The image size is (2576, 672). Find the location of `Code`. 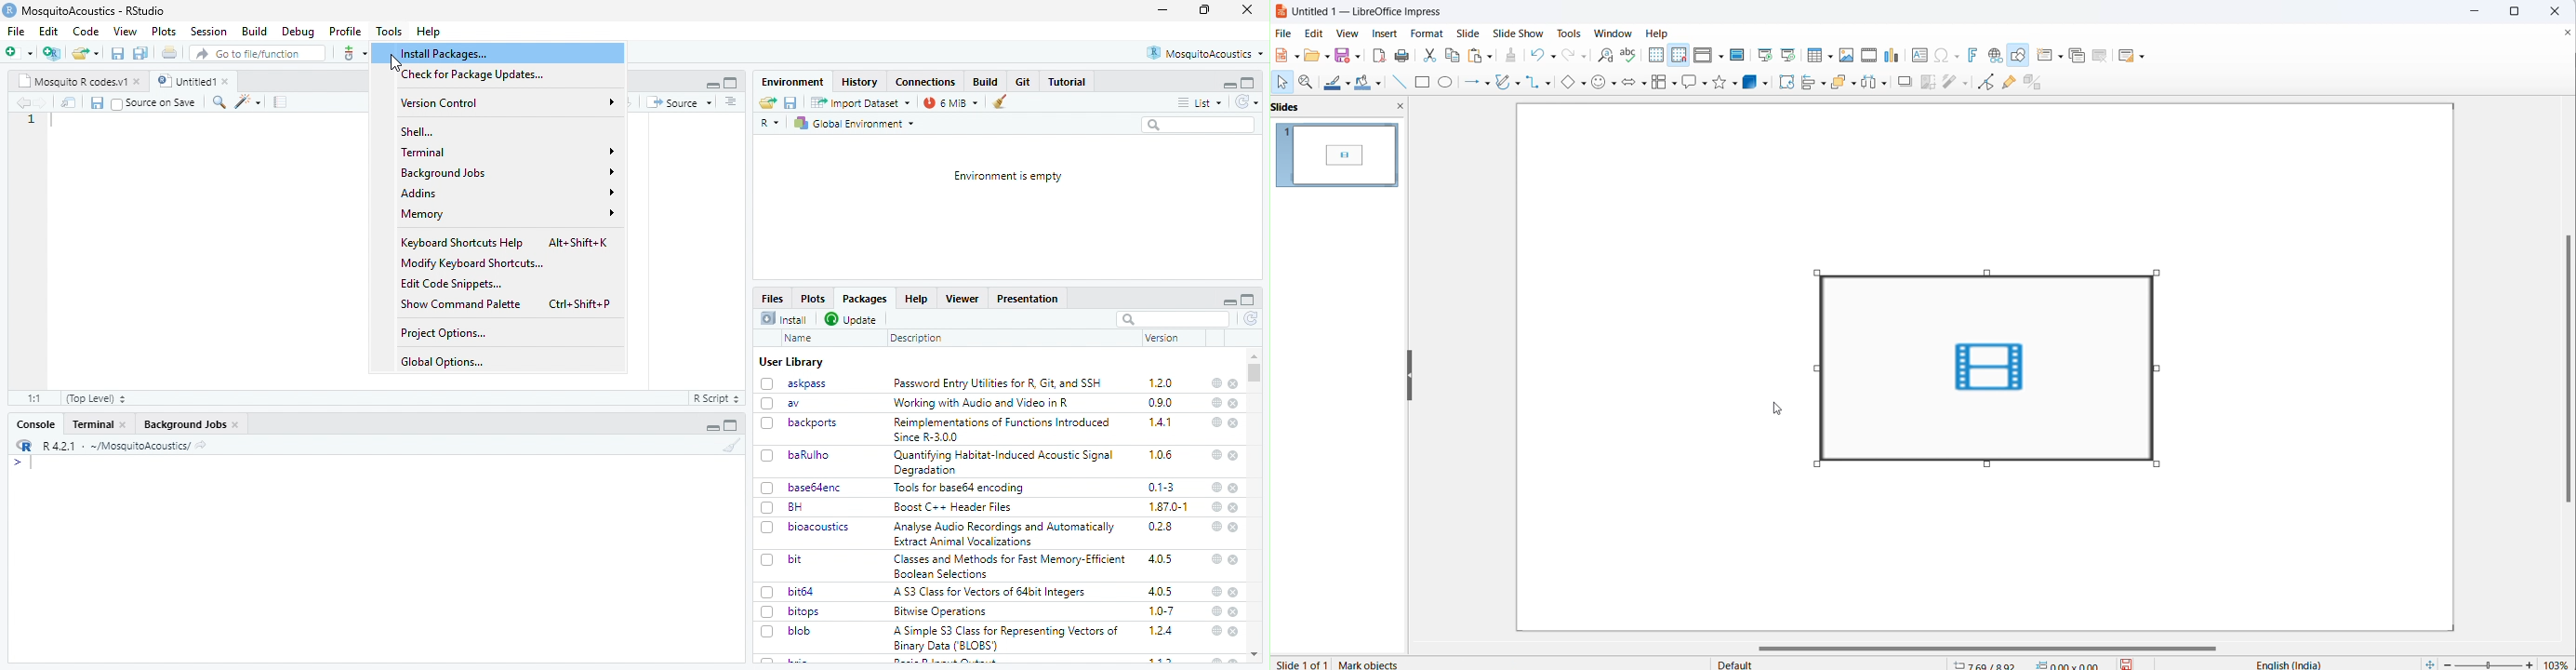

Code is located at coordinates (87, 31).